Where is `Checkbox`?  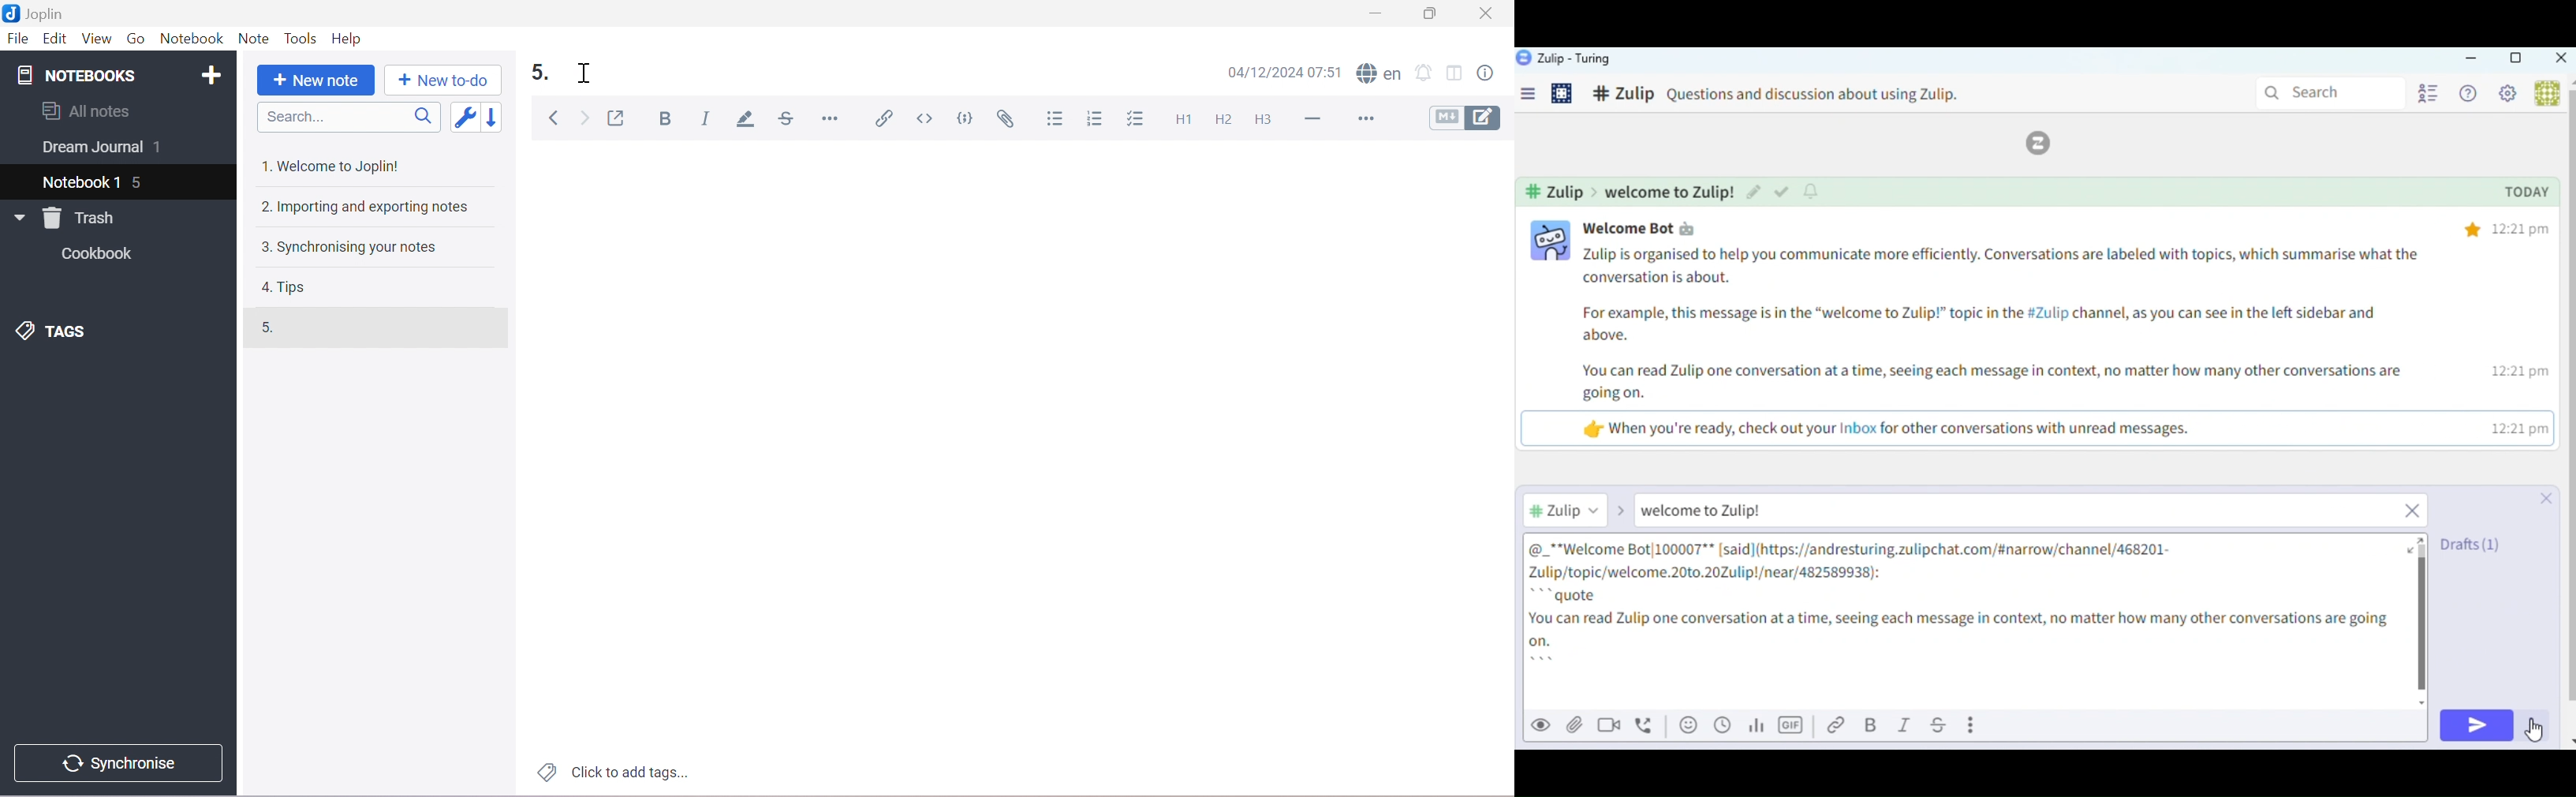
Checkbox is located at coordinates (1139, 119).